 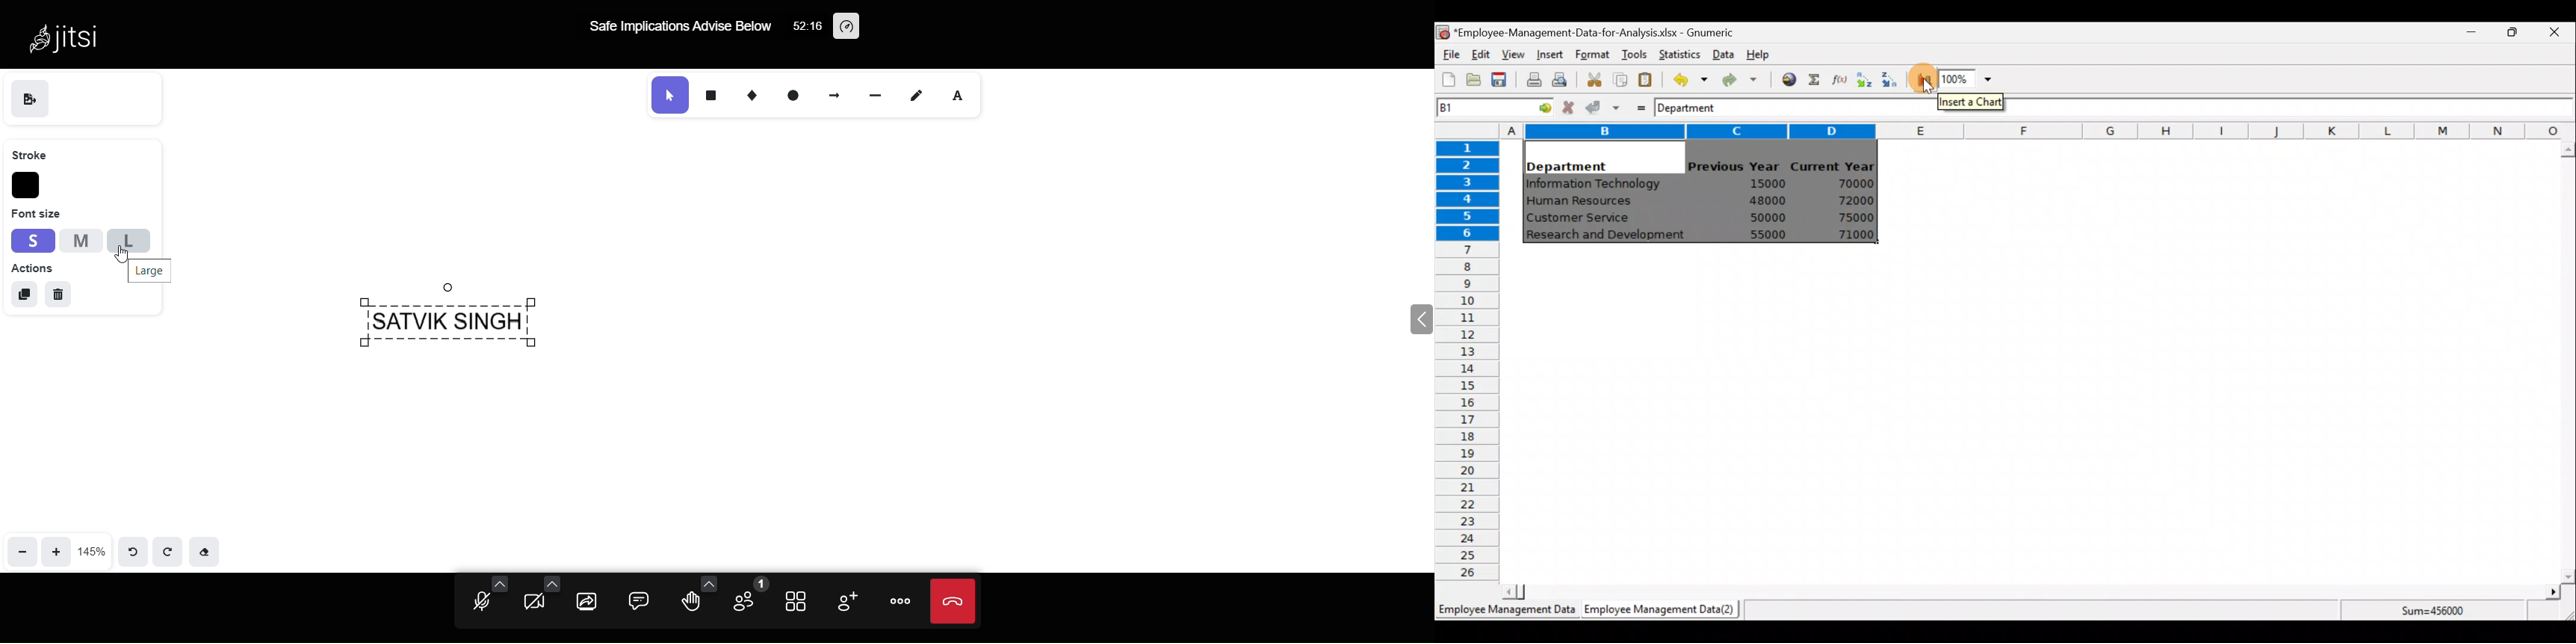 What do you see at coordinates (1567, 163) in the screenshot?
I see `Department` at bounding box center [1567, 163].